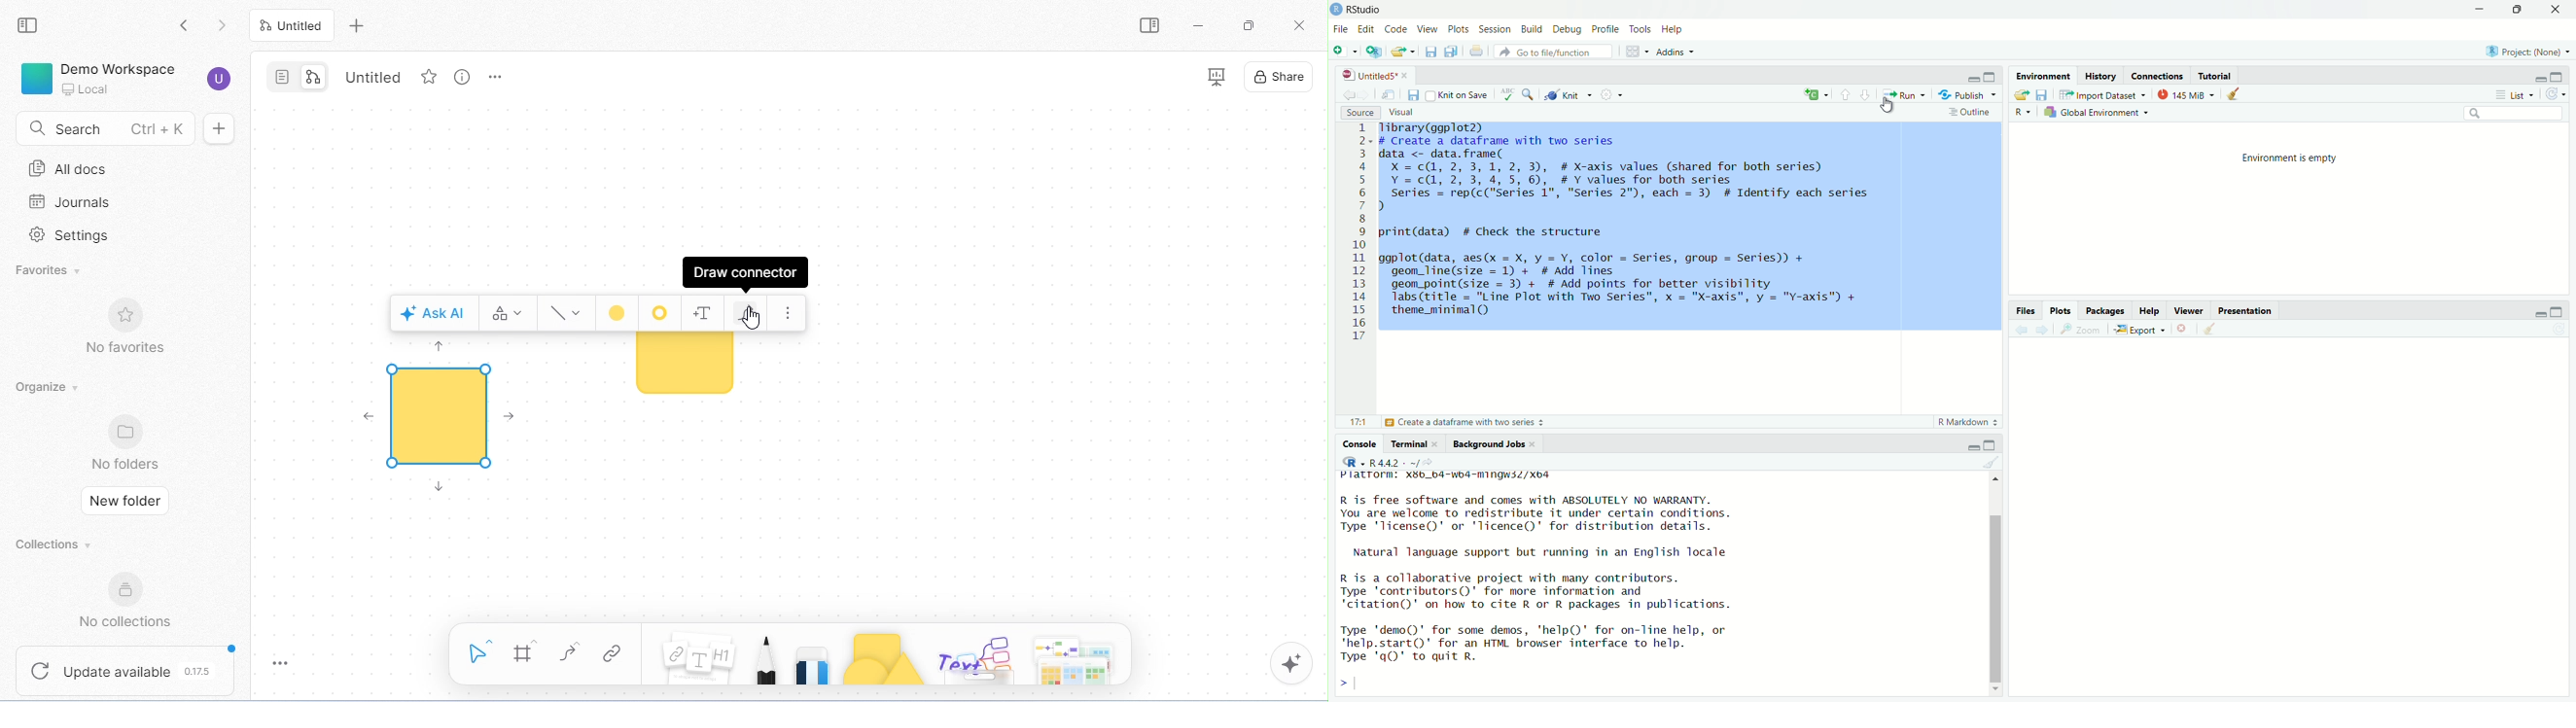  What do you see at coordinates (1568, 31) in the screenshot?
I see `Debug` at bounding box center [1568, 31].